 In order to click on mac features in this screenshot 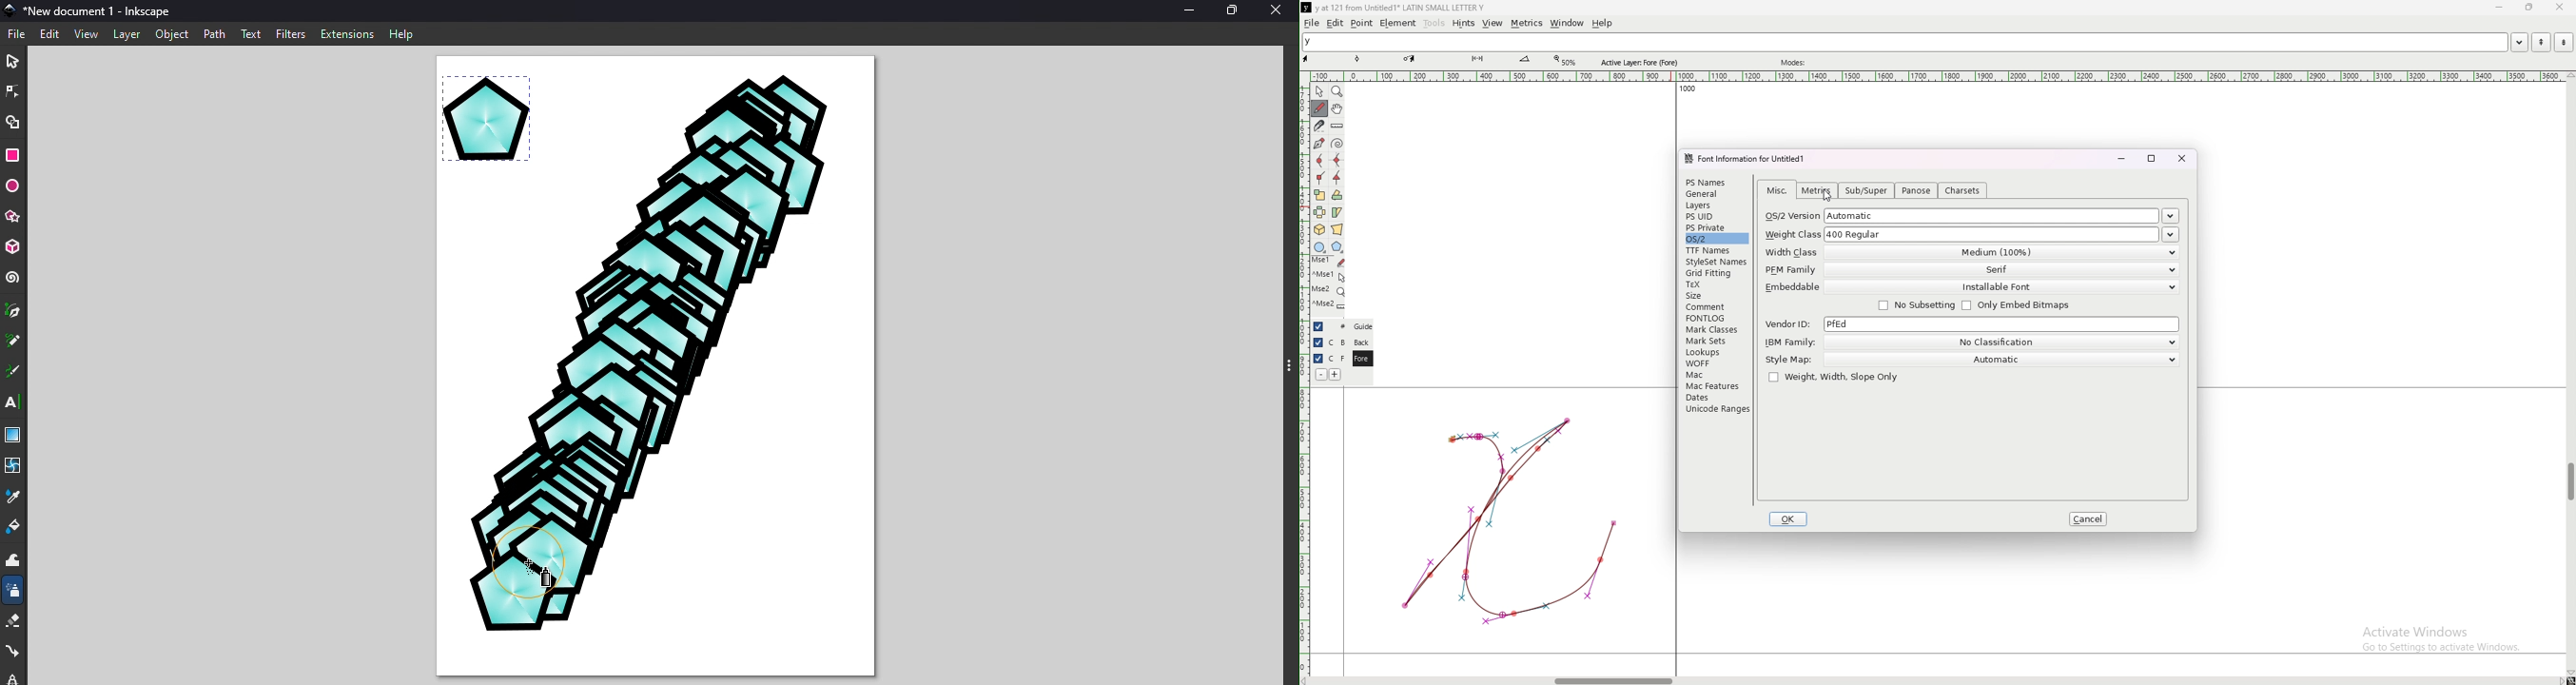, I will do `click(1716, 386)`.